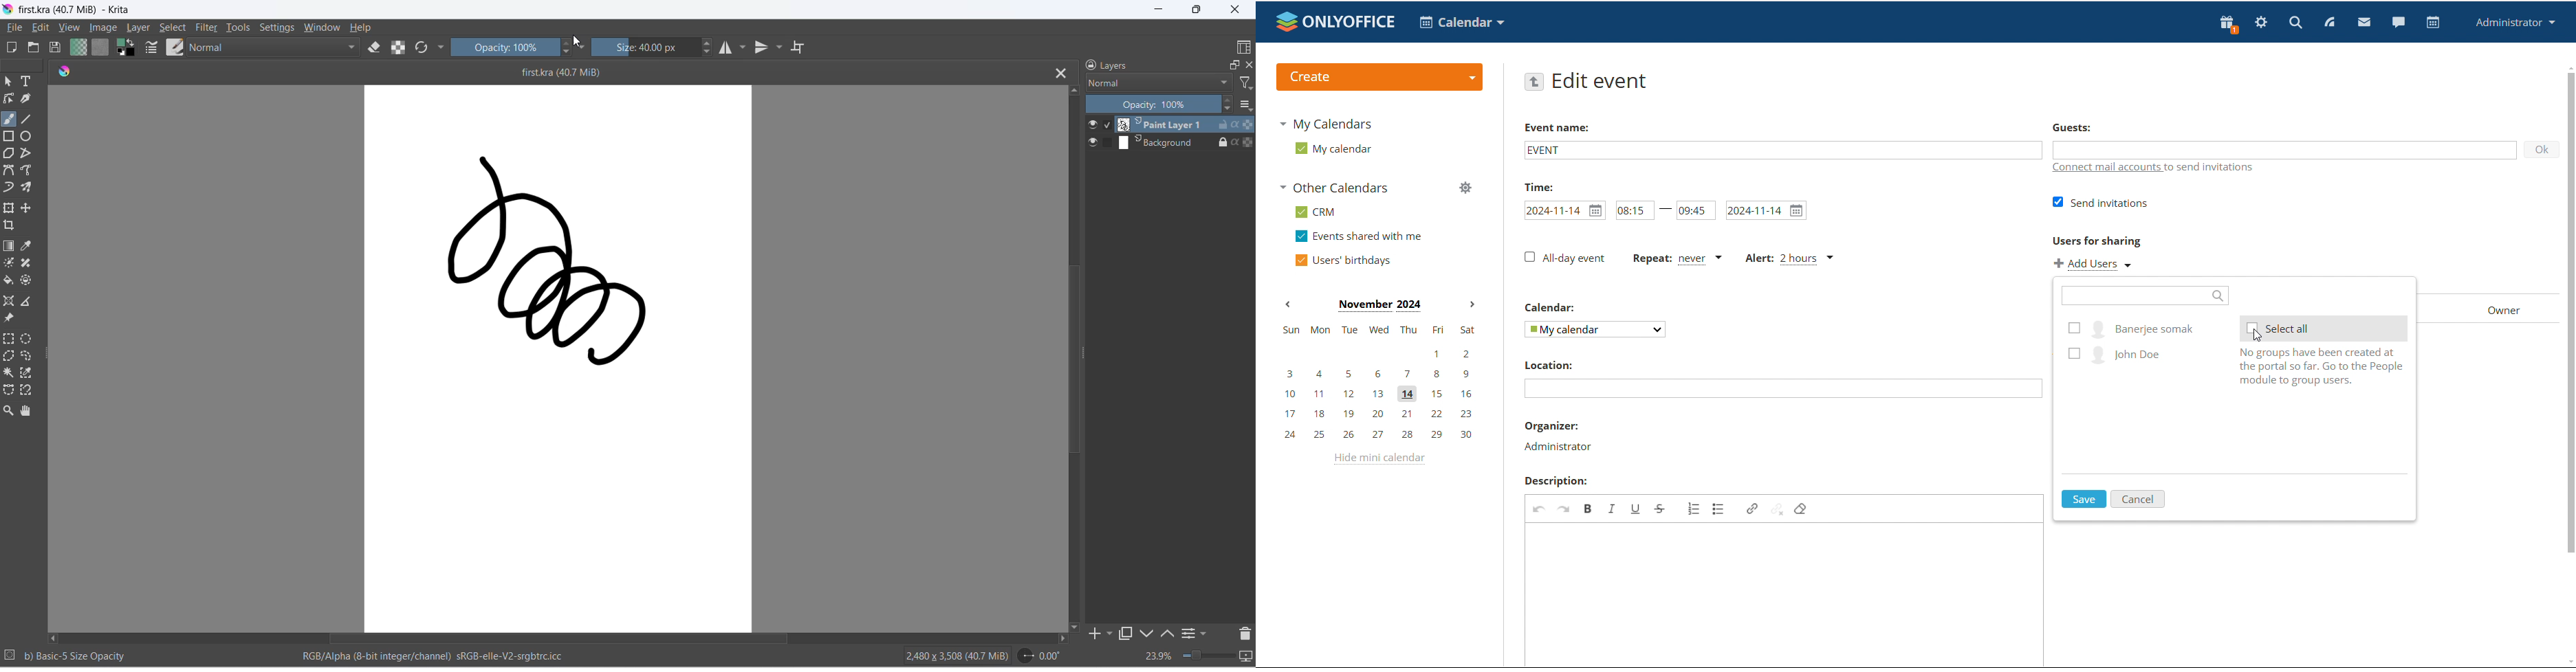  I want to click on my calendars, so click(1324, 125).